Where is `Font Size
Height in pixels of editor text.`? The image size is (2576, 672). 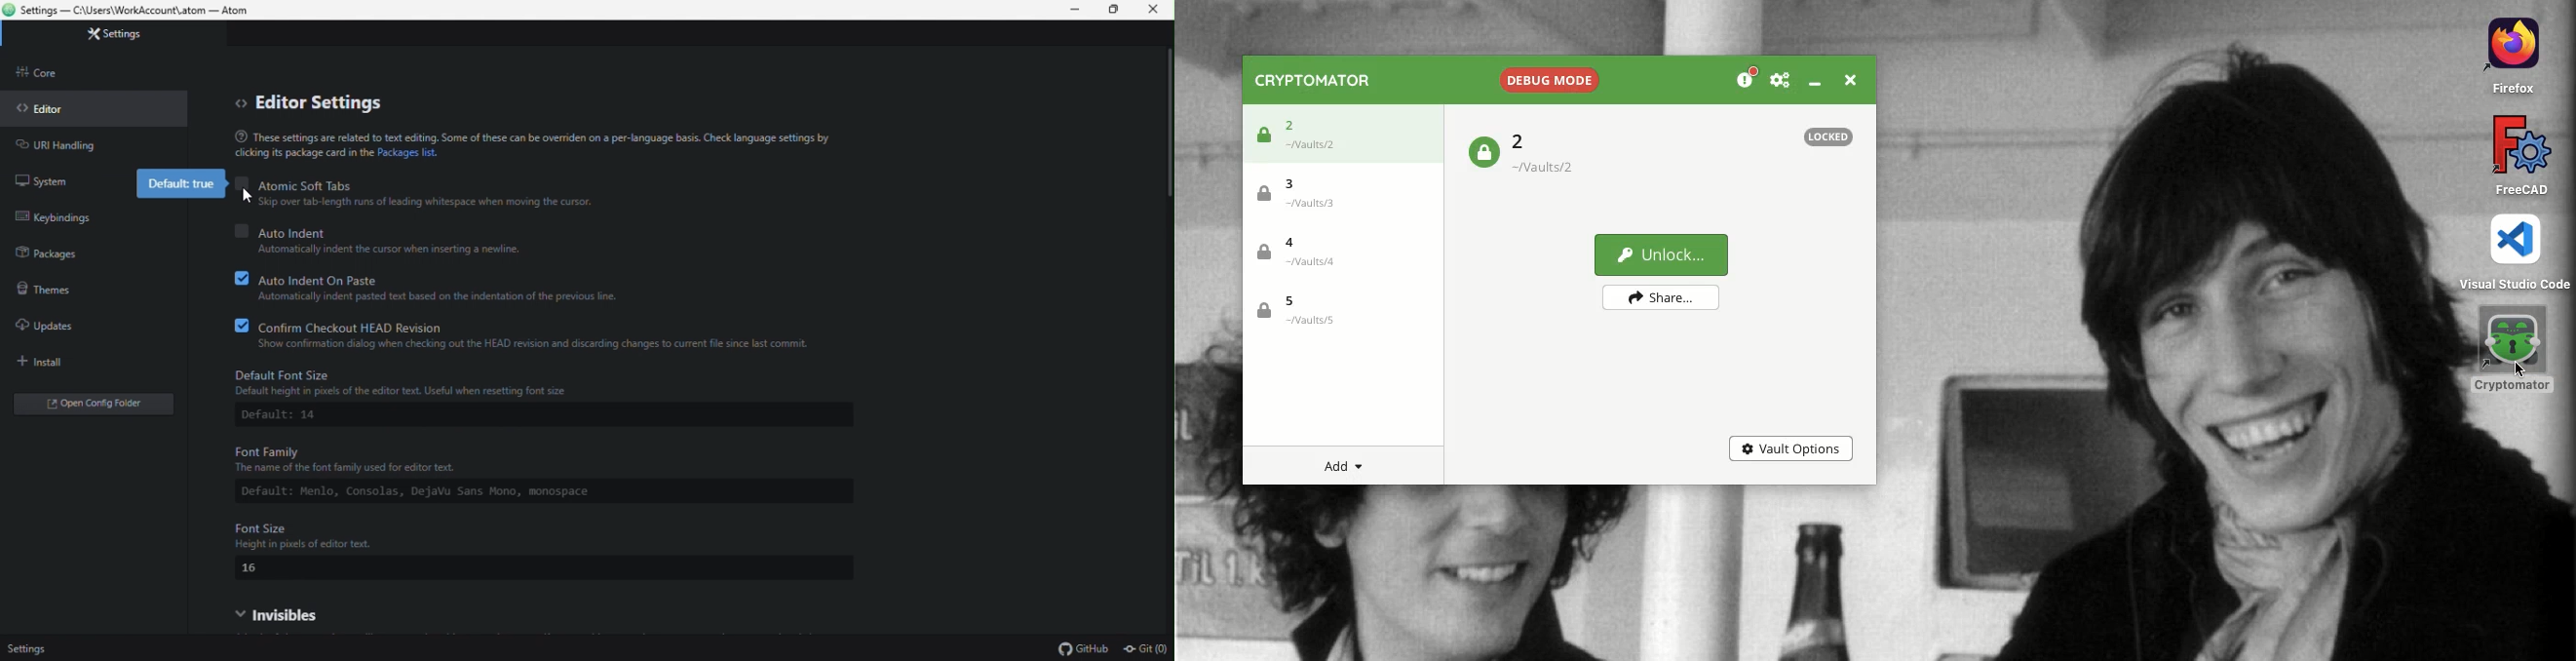 Font Size
Height in pixels of editor text. is located at coordinates (332, 535).